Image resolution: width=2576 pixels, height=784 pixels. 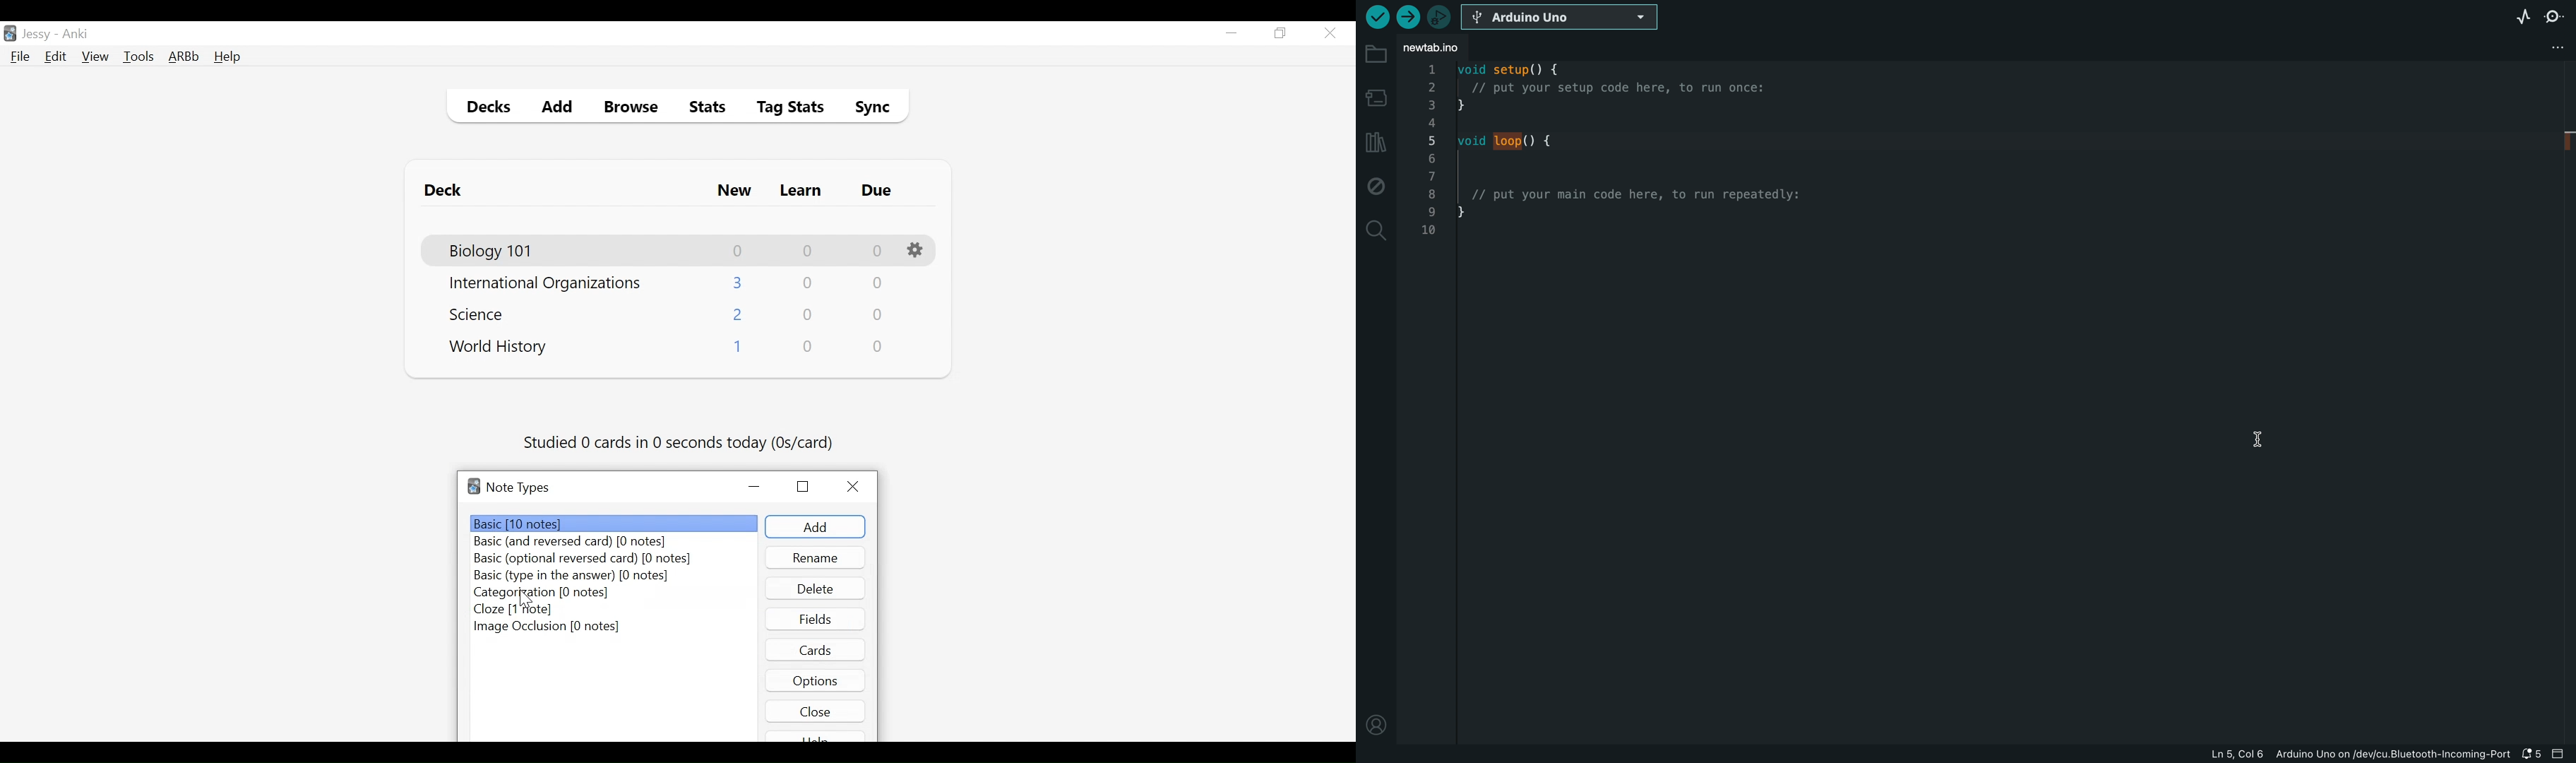 I want to click on Learn Card Count, so click(x=806, y=283).